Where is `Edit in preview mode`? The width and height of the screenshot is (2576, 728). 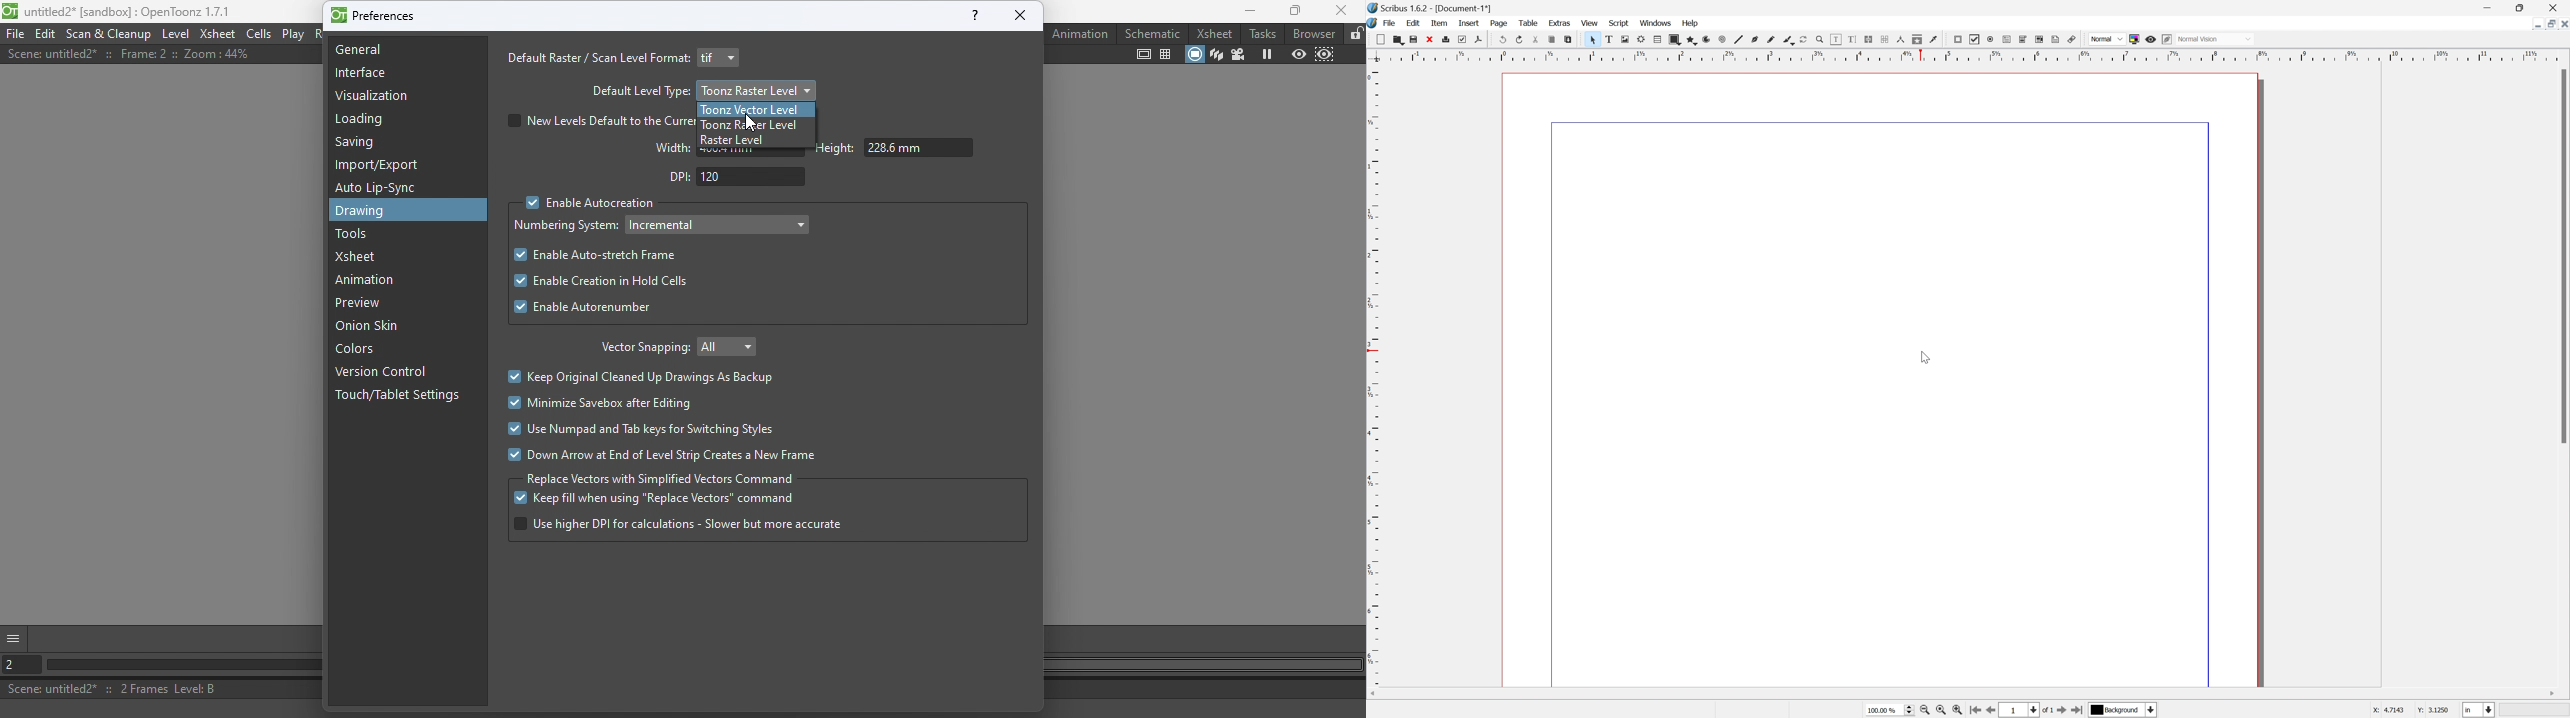 Edit in preview mode is located at coordinates (2167, 39).